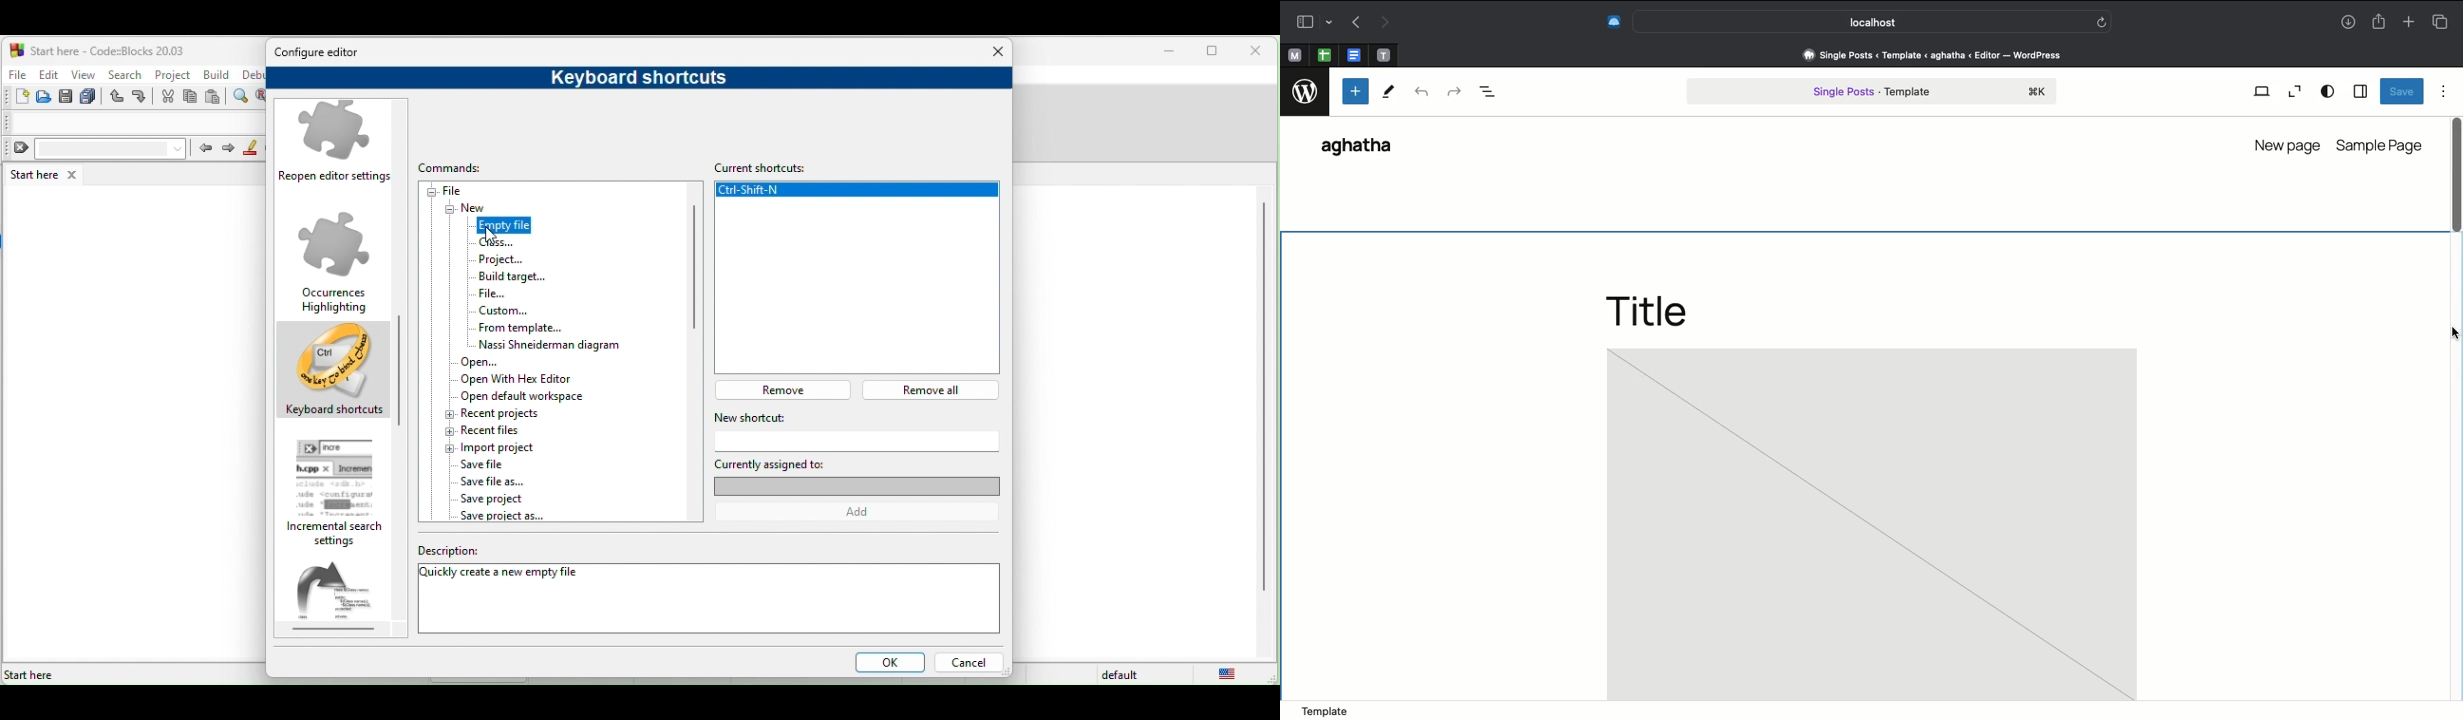 The width and height of the screenshot is (2464, 728). Describe the element at coordinates (341, 493) in the screenshot. I see `incremental search setting` at that location.